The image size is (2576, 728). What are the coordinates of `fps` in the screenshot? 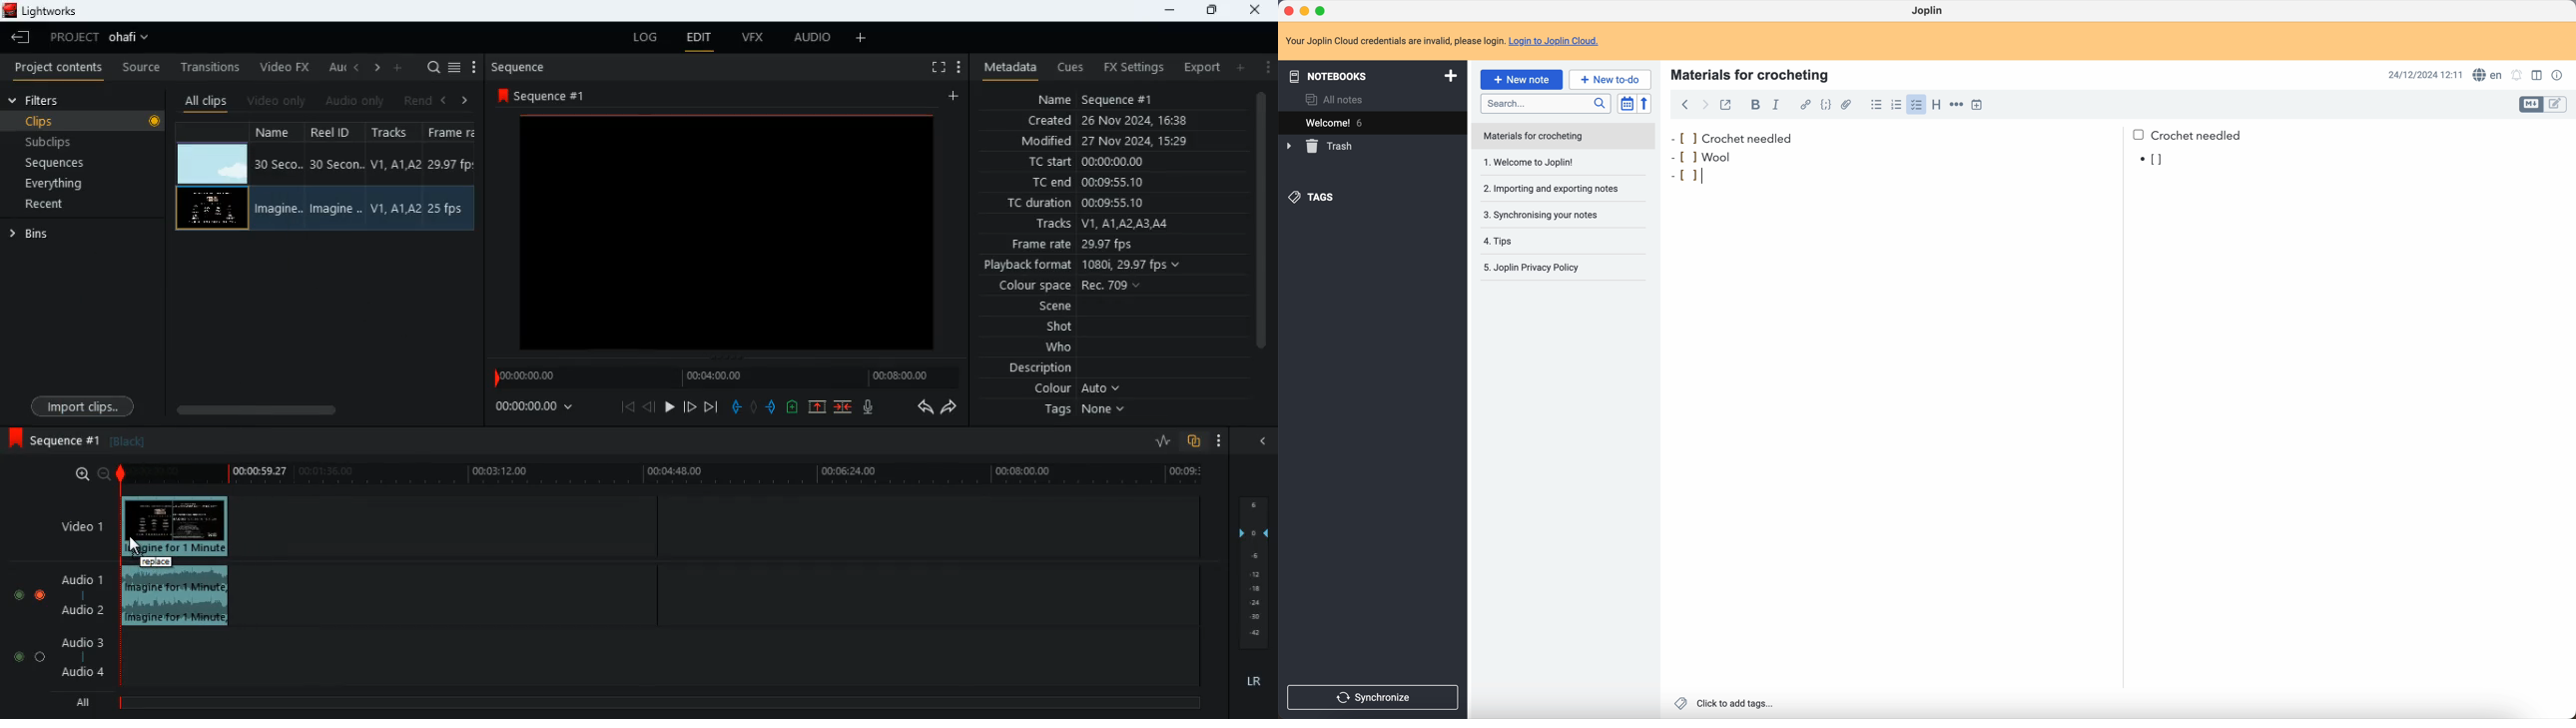 It's located at (453, 132).